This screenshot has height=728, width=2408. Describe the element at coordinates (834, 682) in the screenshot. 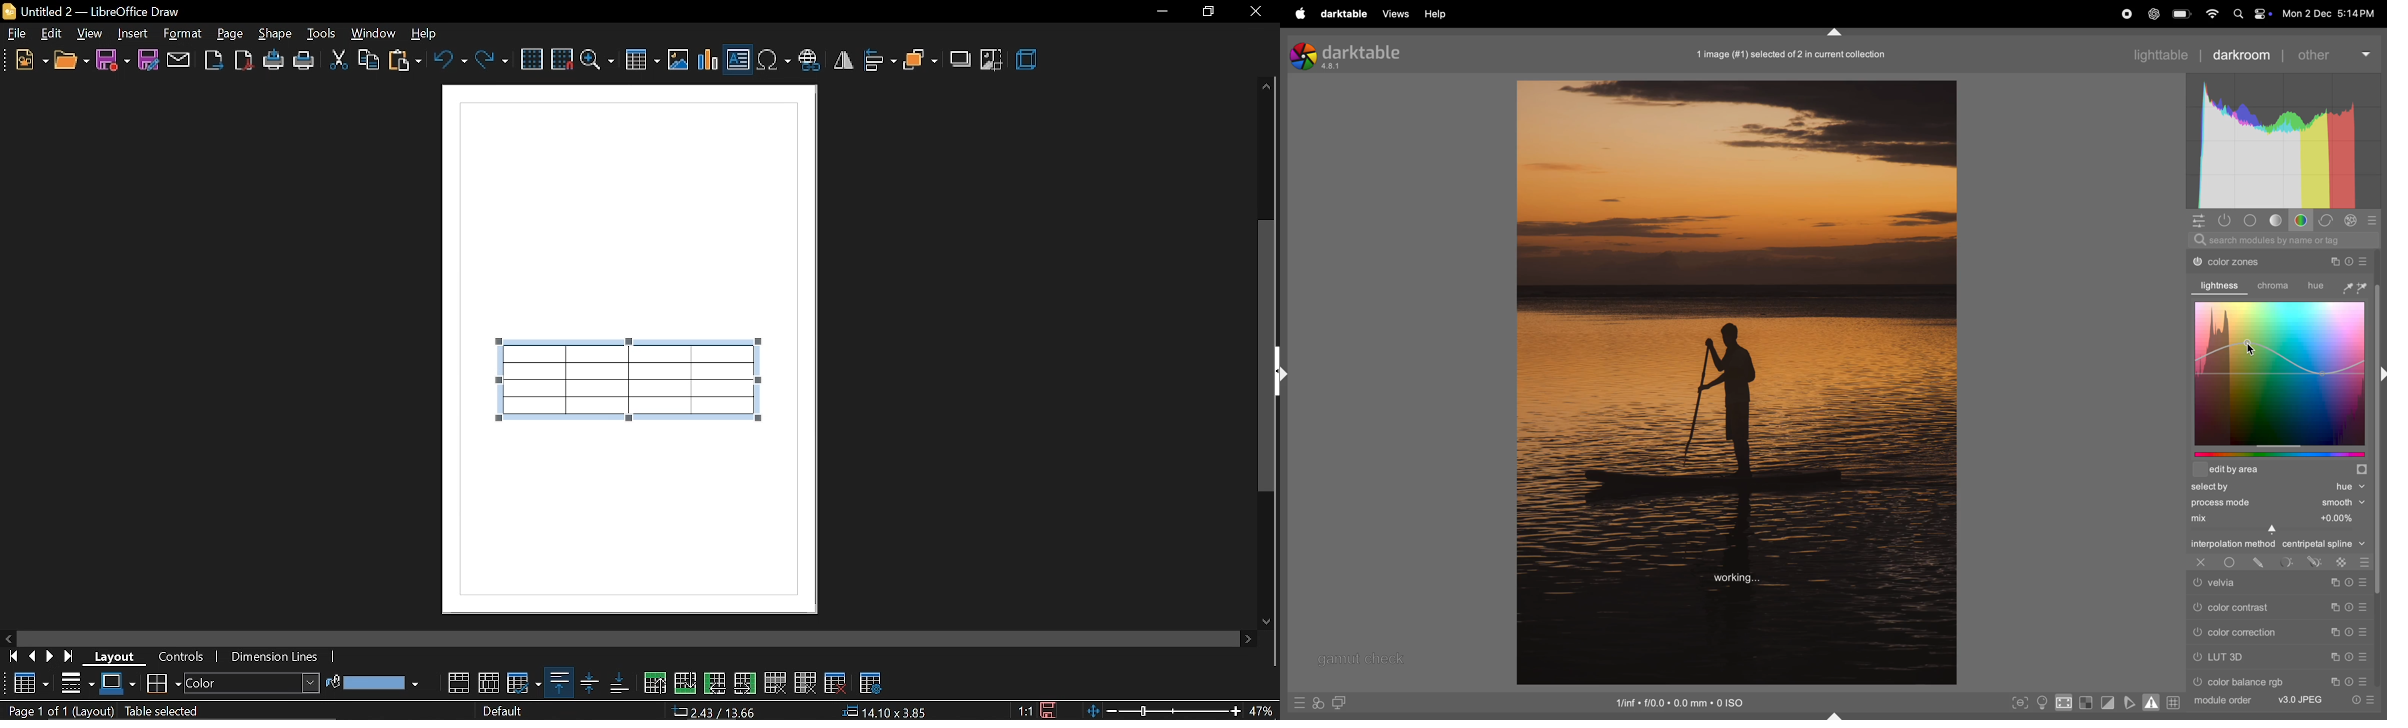

I see `delete table` at that location.